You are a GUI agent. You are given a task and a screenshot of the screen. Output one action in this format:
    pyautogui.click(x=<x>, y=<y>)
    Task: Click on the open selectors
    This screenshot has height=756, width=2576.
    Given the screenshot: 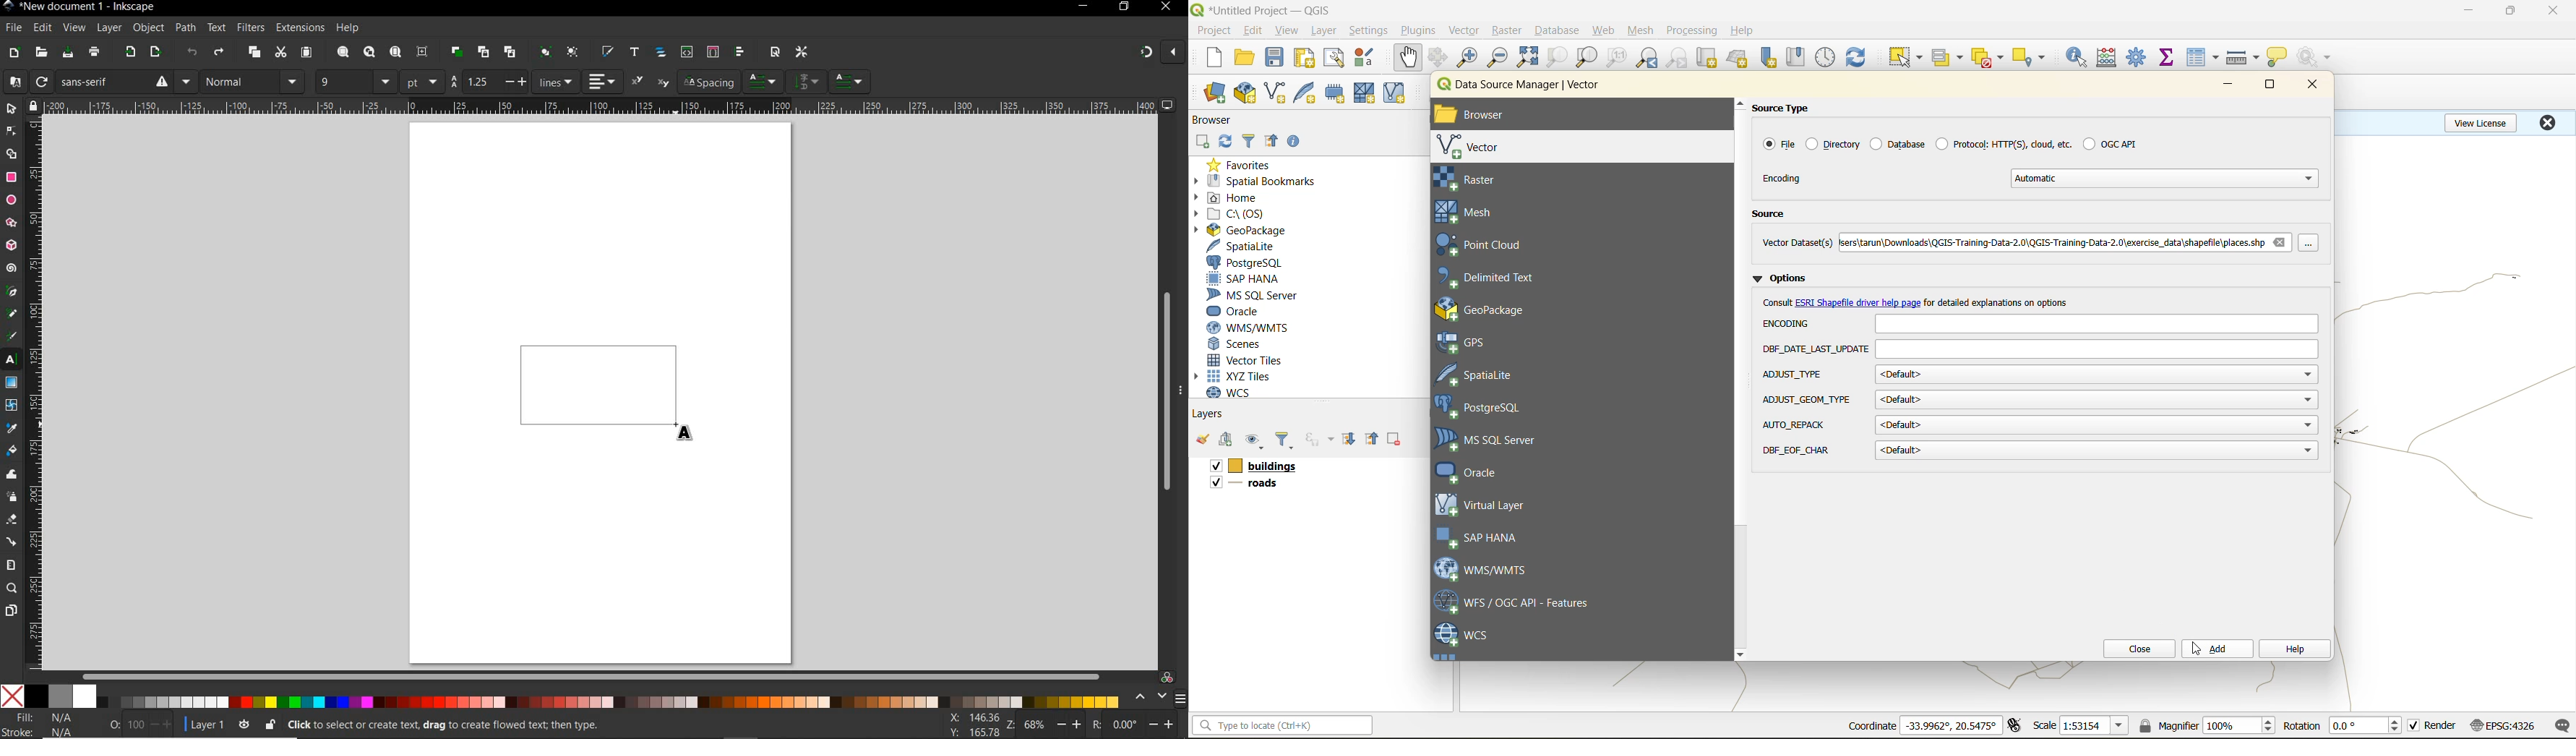 What is the action you would take?
    pyautogui.click(x=713, y=52)
    